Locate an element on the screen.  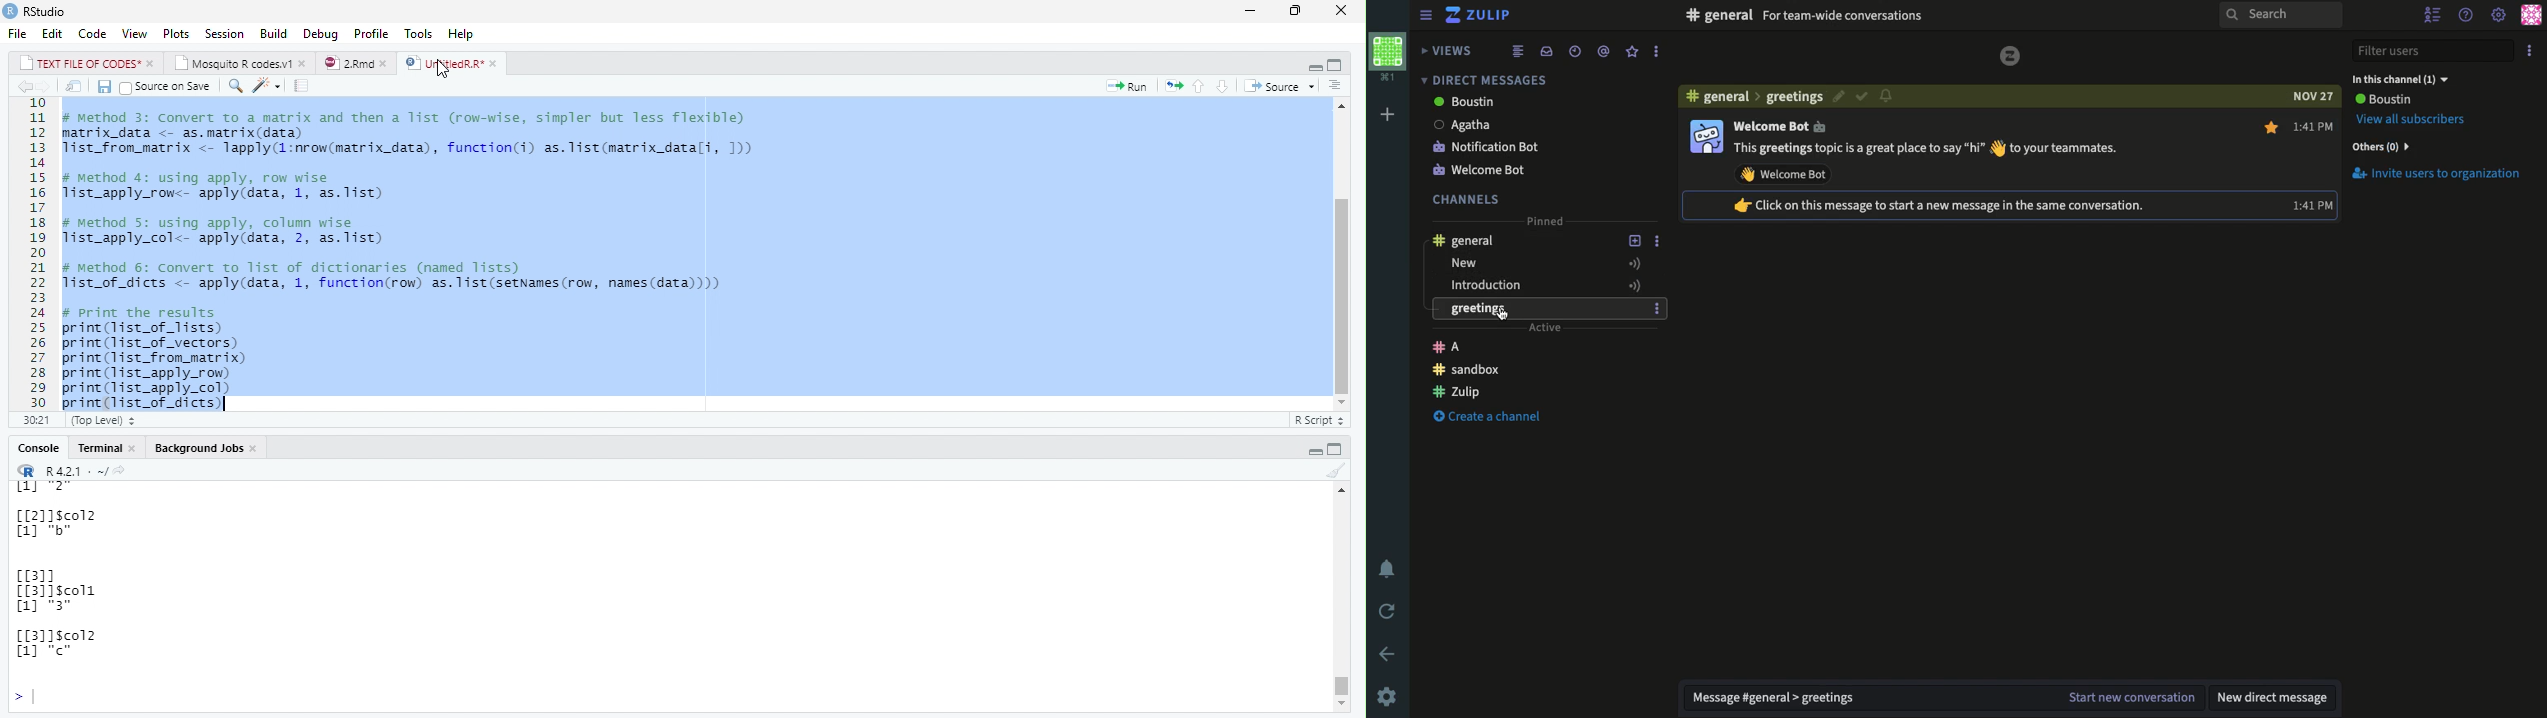
2.Rmd is located at coordinates (356, 64).